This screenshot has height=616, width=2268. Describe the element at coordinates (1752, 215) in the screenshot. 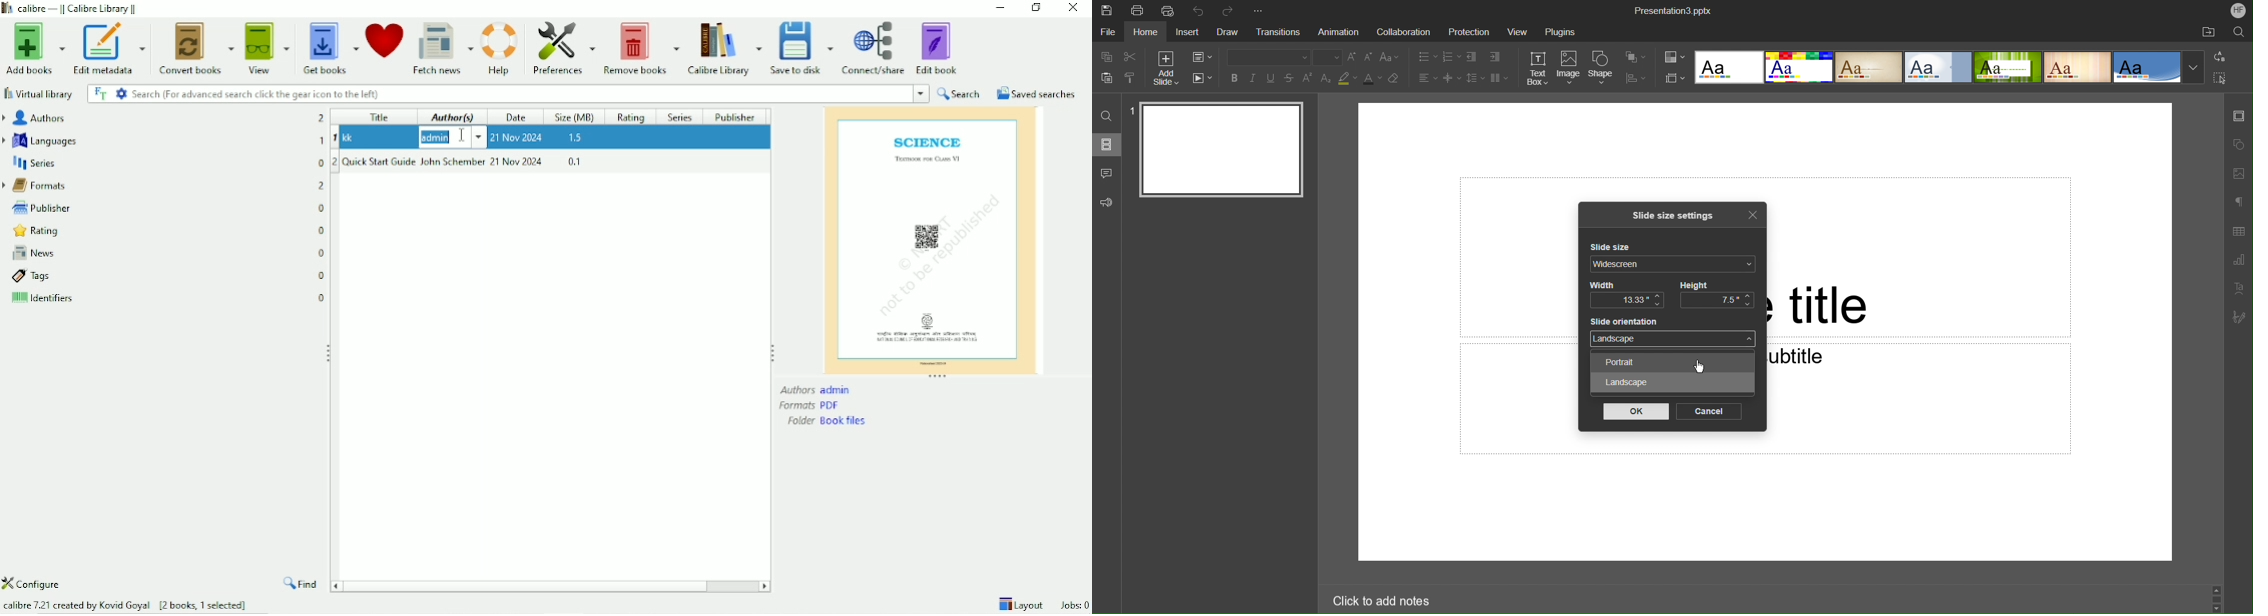

I see `Close` at that location.